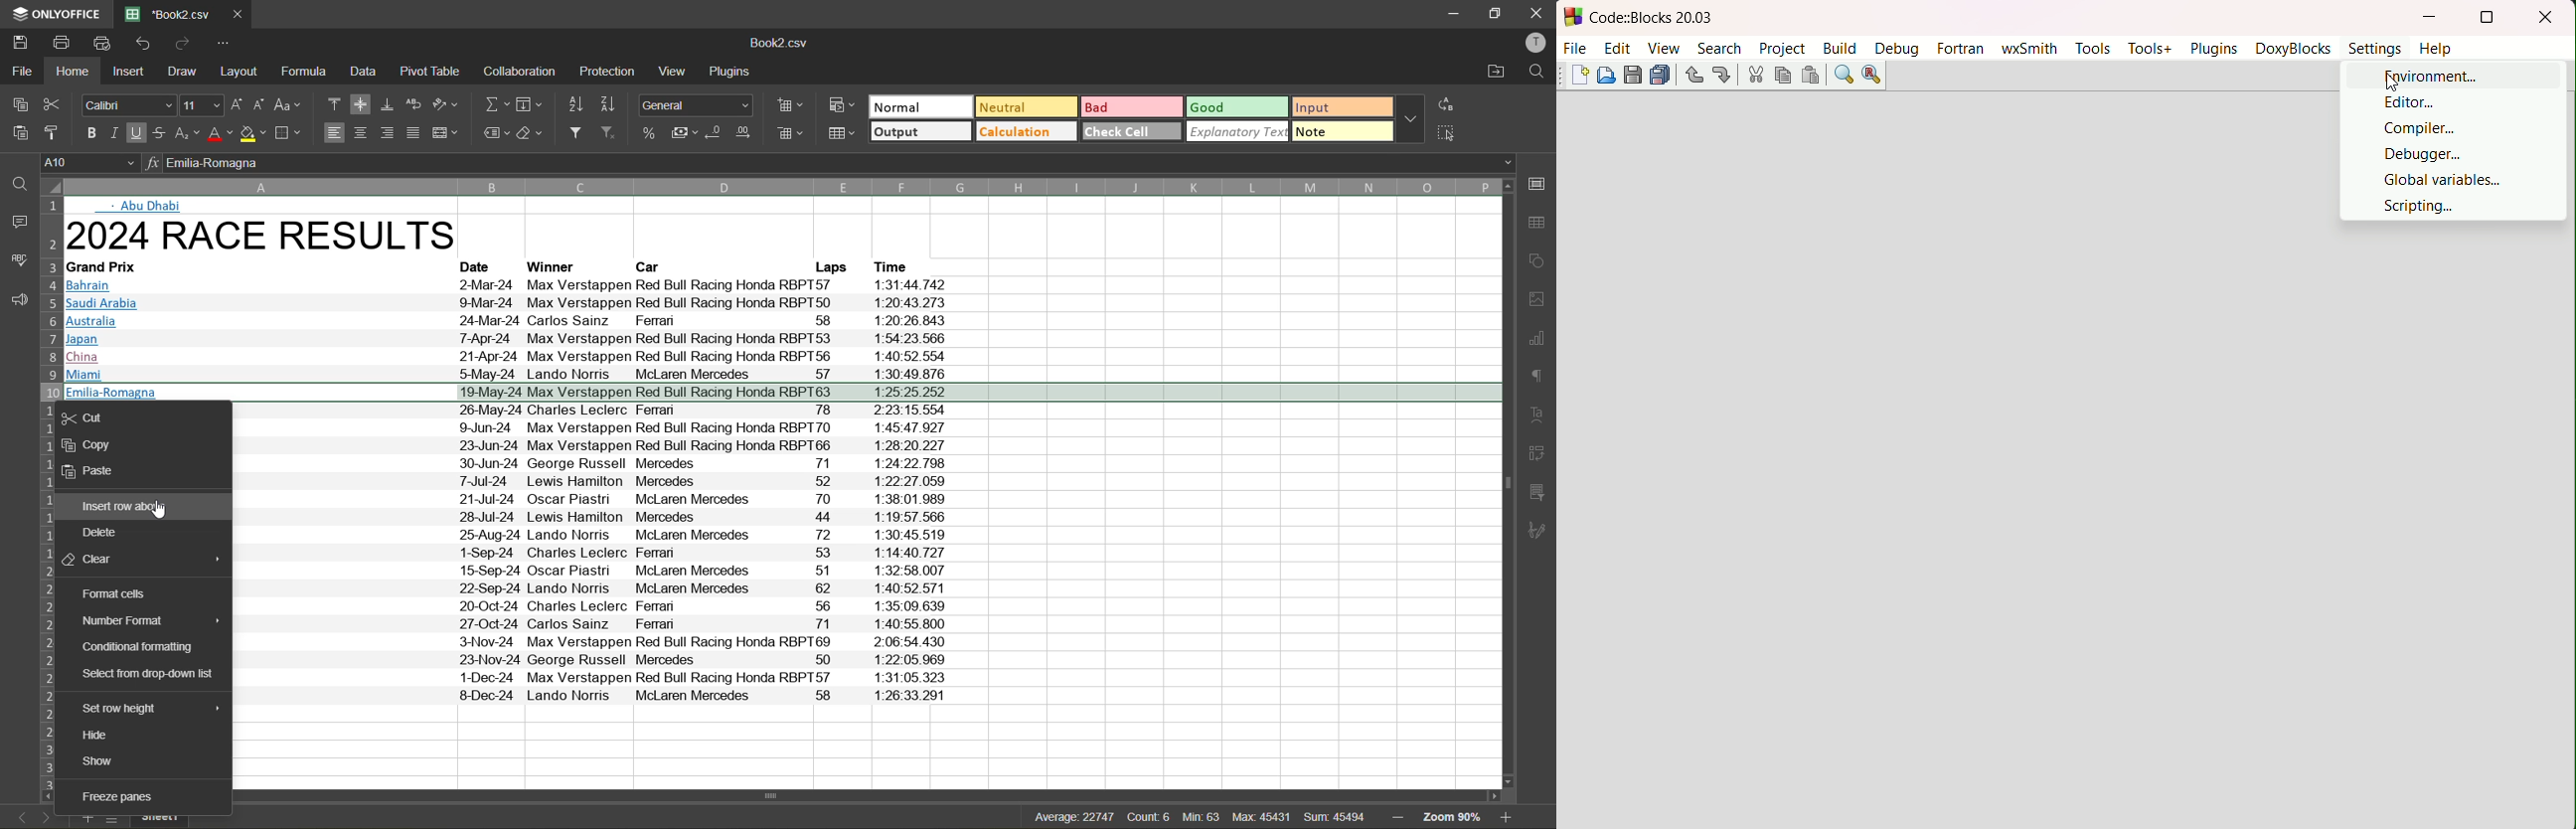 Image resolution: width=2576 pixels, height=840 pixels. What do you see at coordinates (225, 45) in the screenshot?
I see `customize quick access toolbar` at bounding box center [225, 45].